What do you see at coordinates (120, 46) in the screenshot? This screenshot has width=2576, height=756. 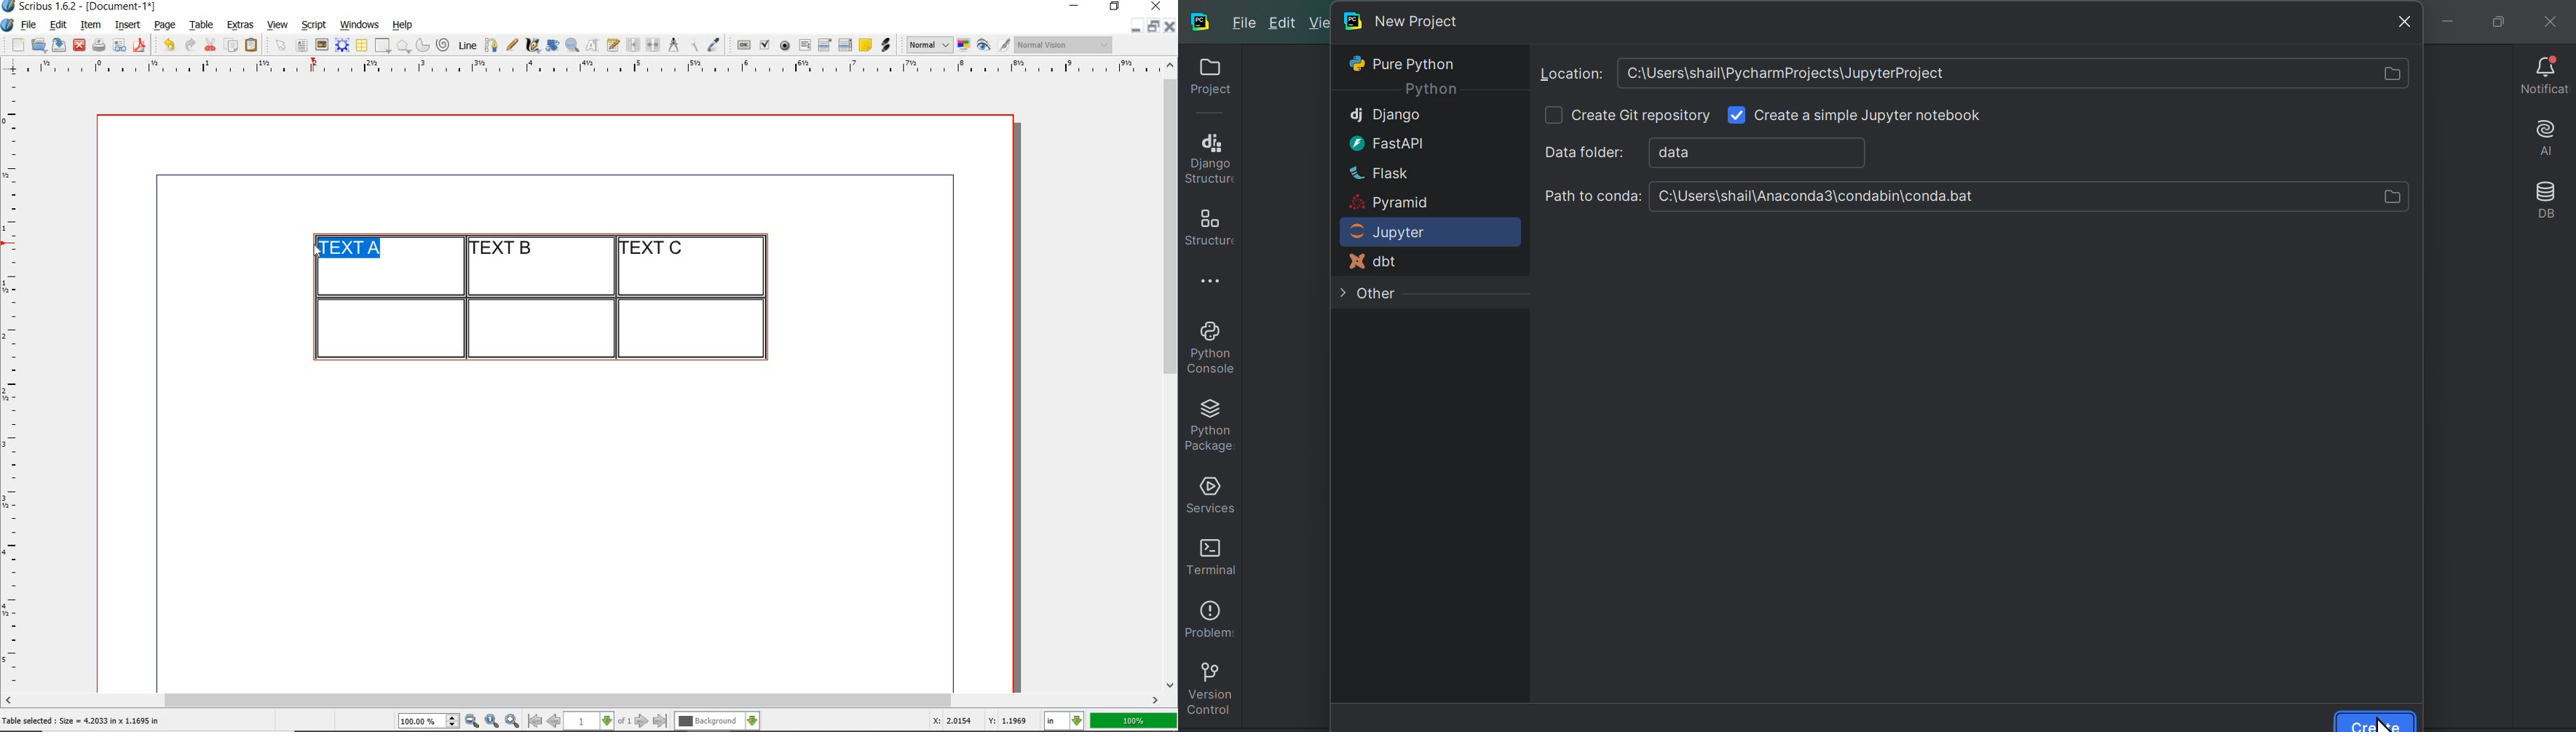 I see `preflight verifier` at bounding box center [120, 46].